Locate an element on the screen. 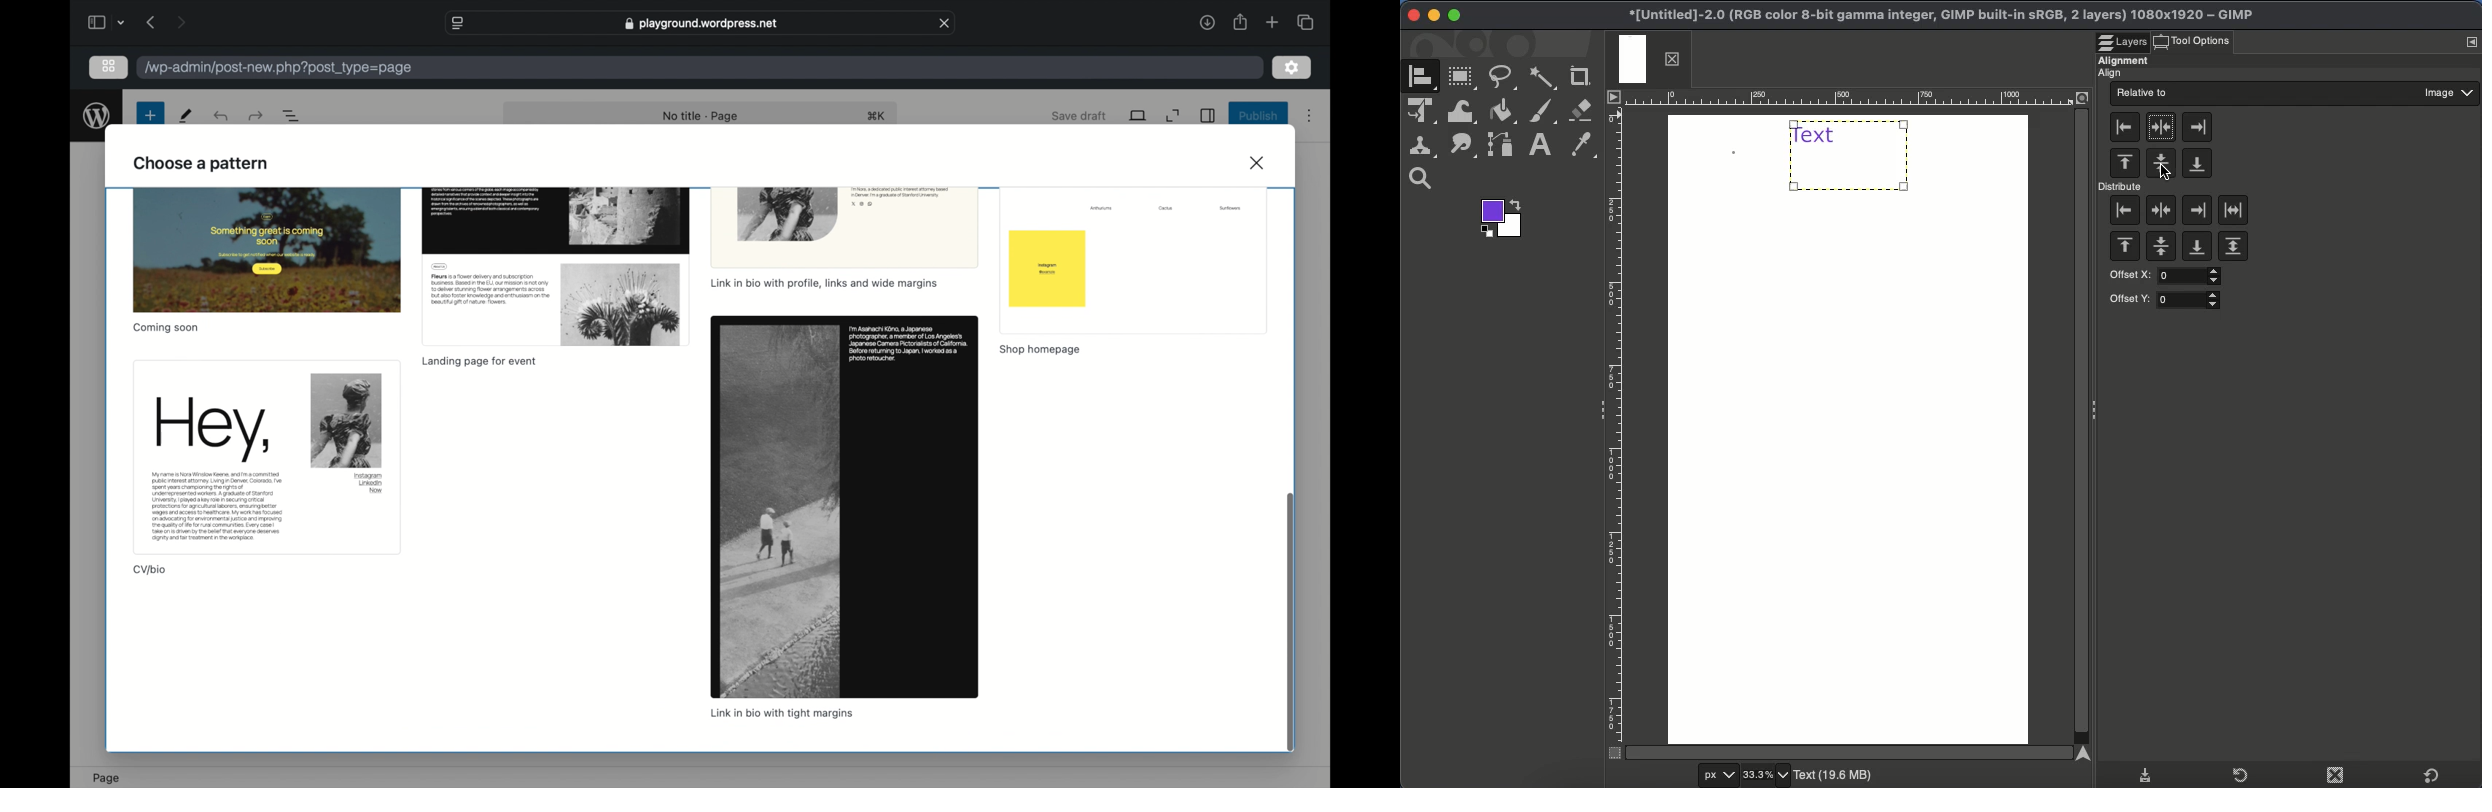 The width and height of the screenshot is (2492, 812). Fill is located at coordinates (1501, 112).